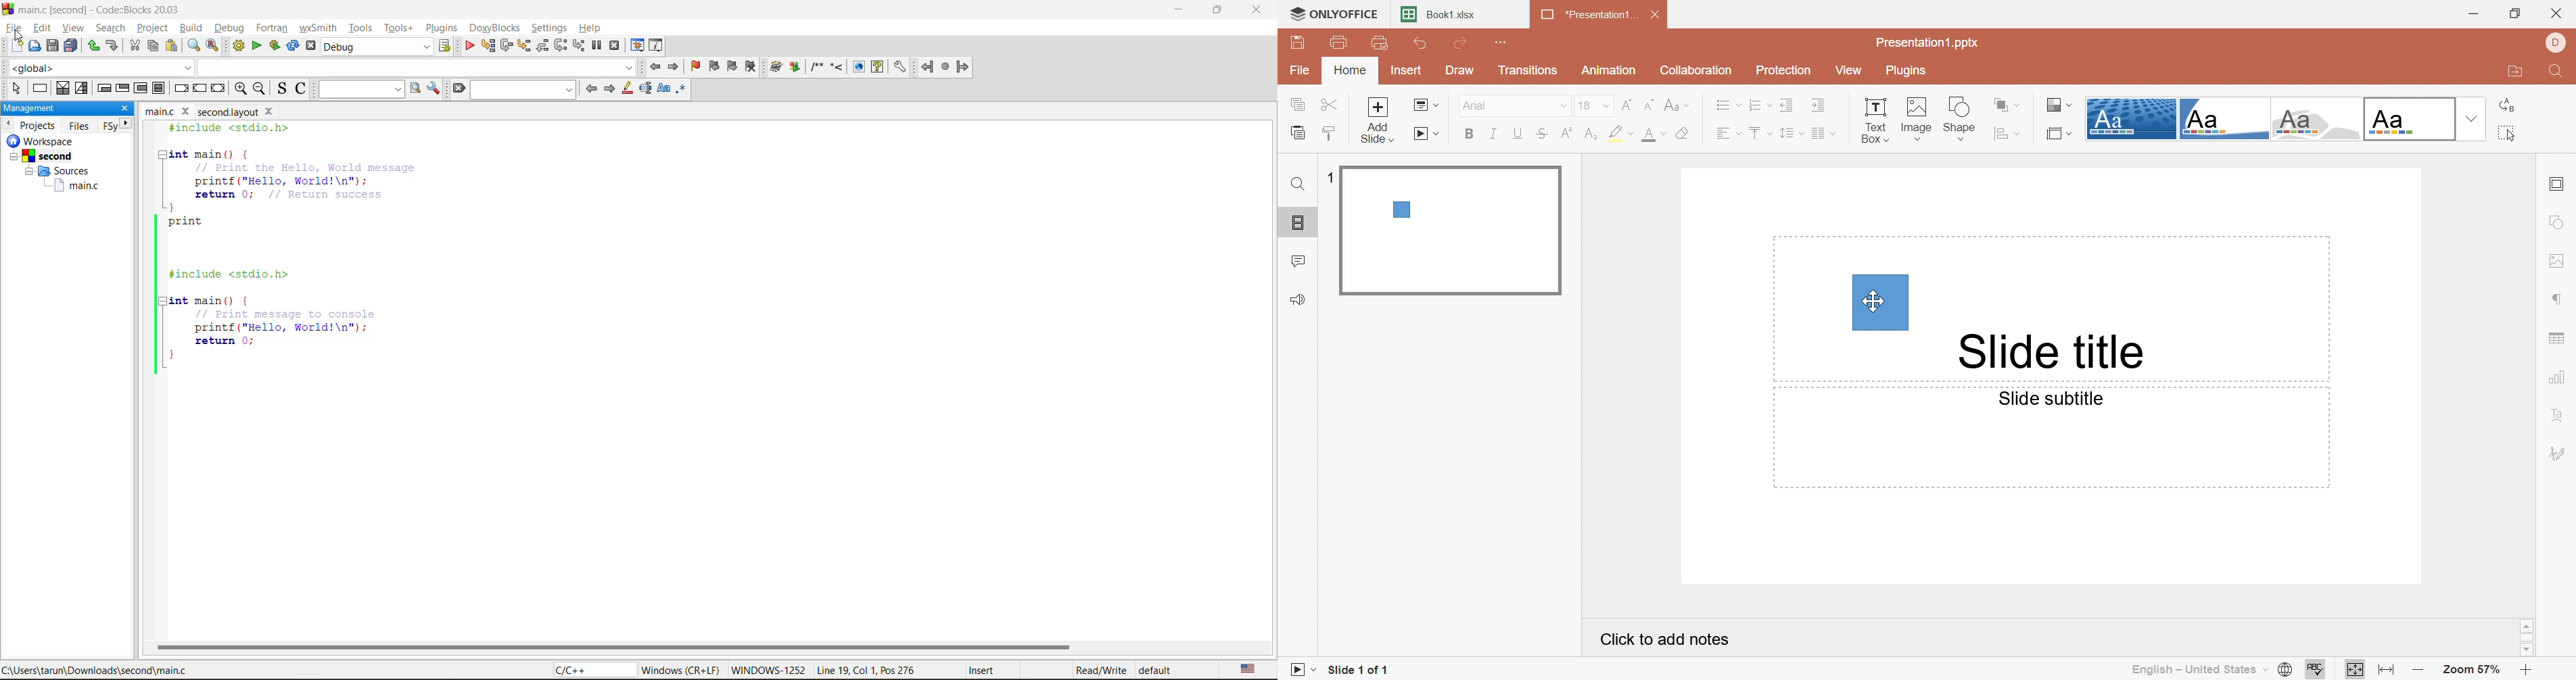  What do you see at coordinates (2508, 135) in the screenshot?
I see `Select all` at bounding box center [2508, 135].